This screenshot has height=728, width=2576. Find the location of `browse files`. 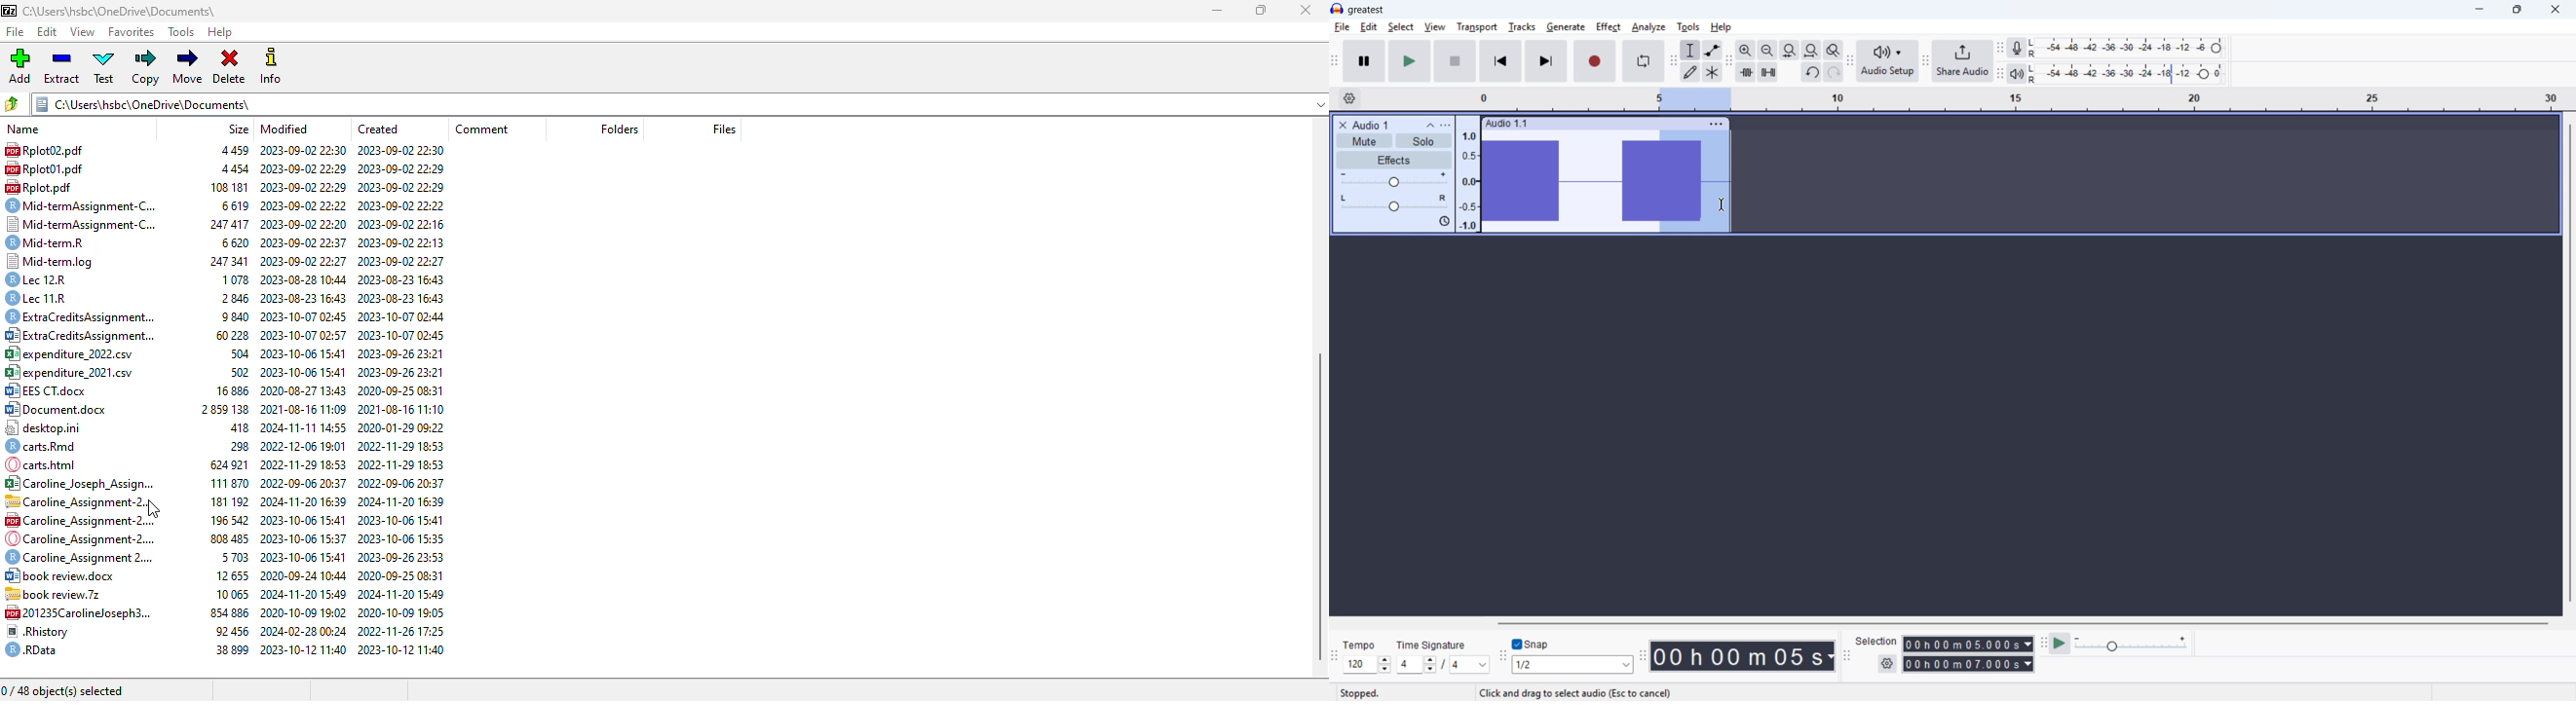

browse files is located at coordinates (14, 103).